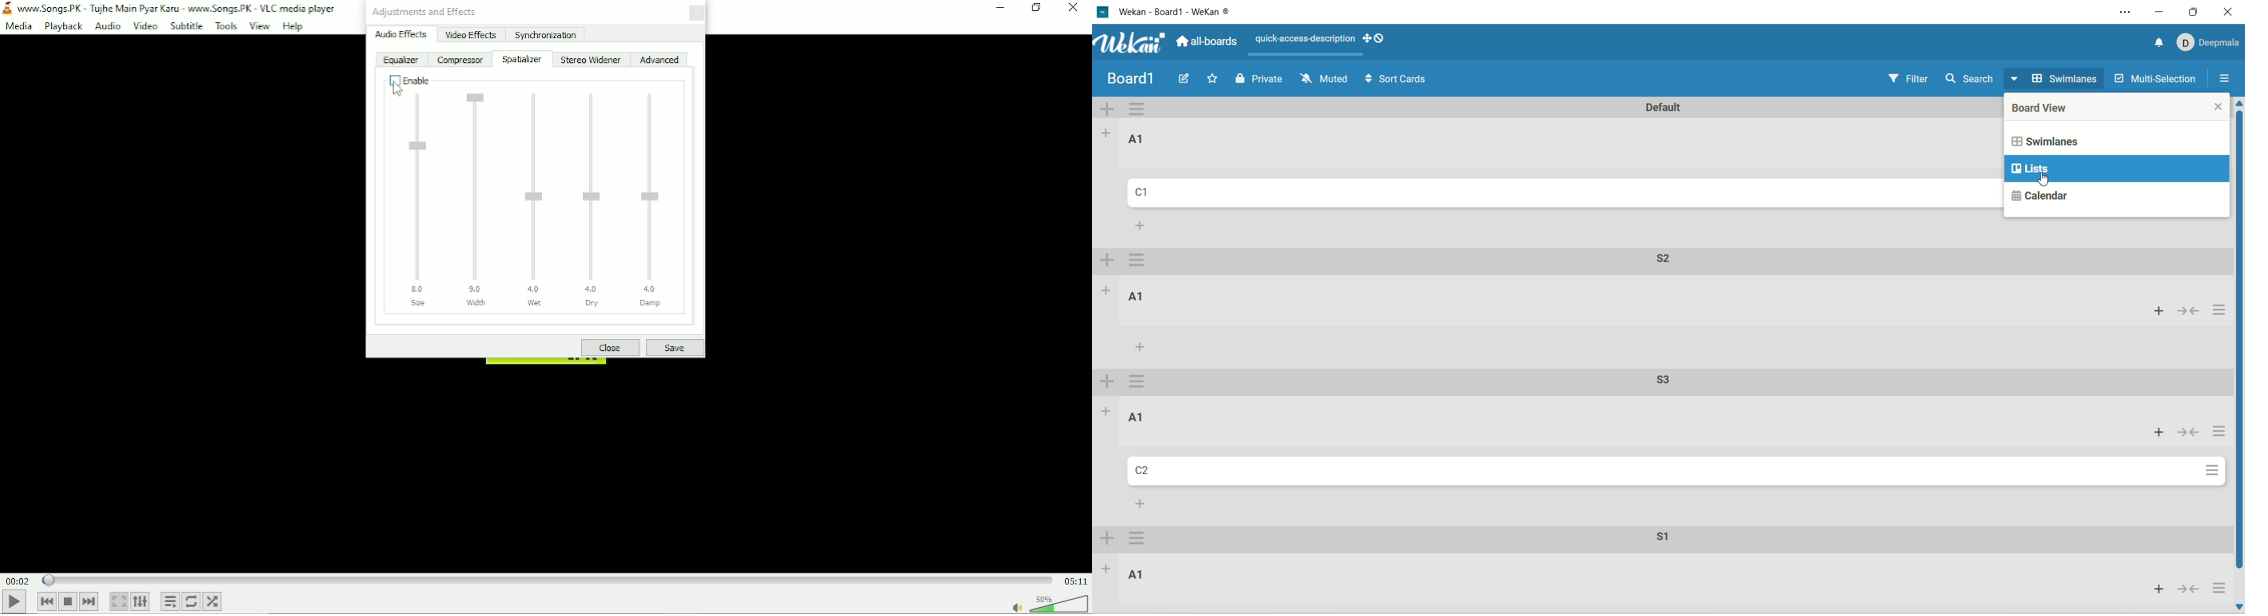 Image resolution: width=2268 pixels, height=616 pixels. I want to click on Stereo widener, so click(591, 60).